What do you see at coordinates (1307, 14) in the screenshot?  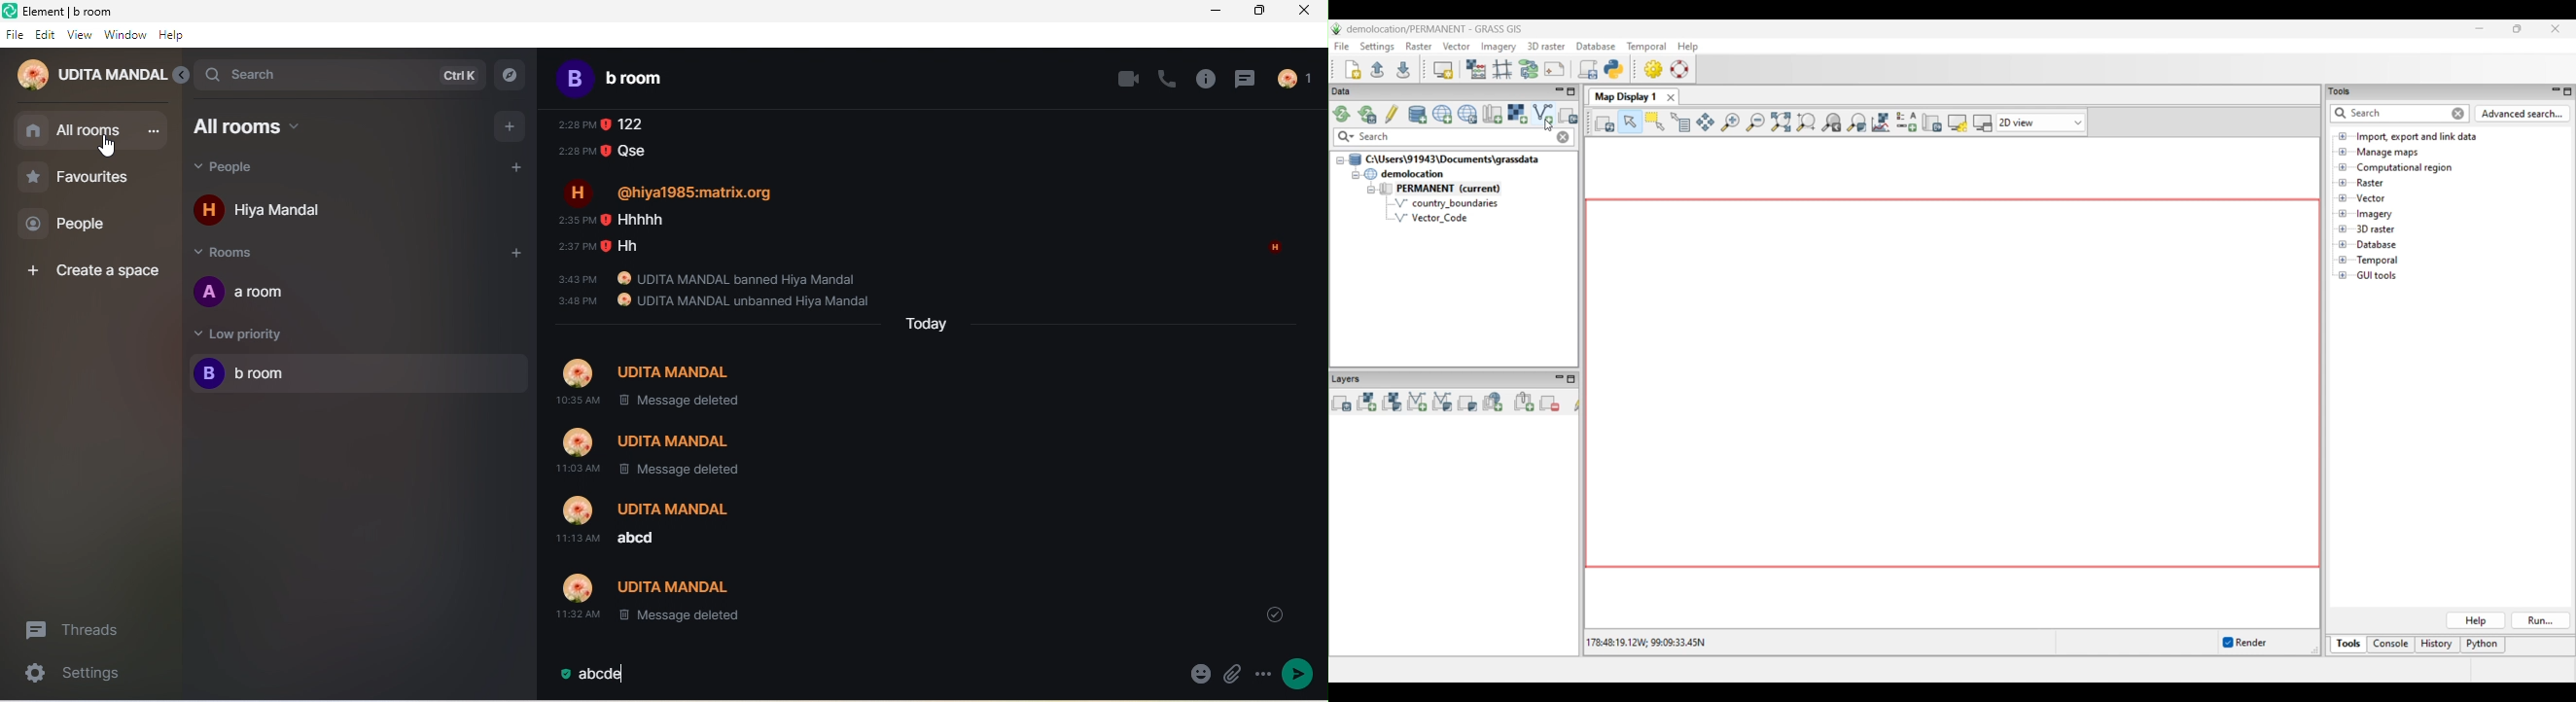 I see `close` at bounding box center [1307, 14].